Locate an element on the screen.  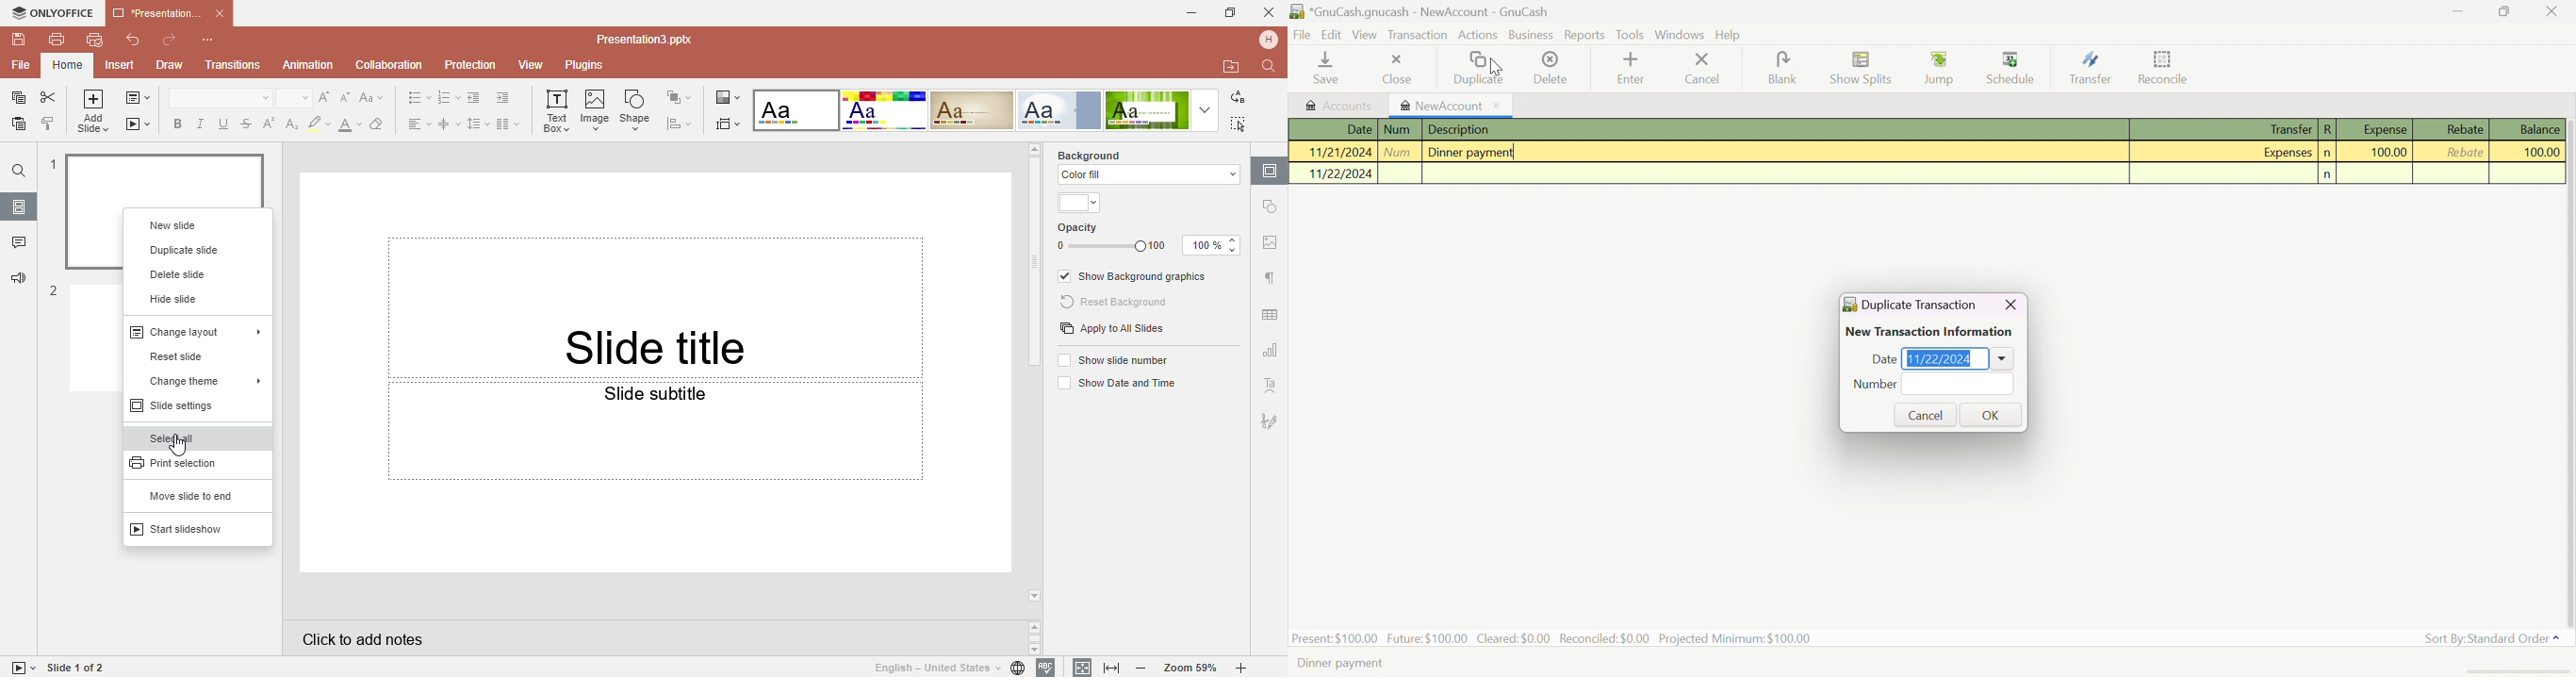
Tools is located at coordinates (1631, 36).